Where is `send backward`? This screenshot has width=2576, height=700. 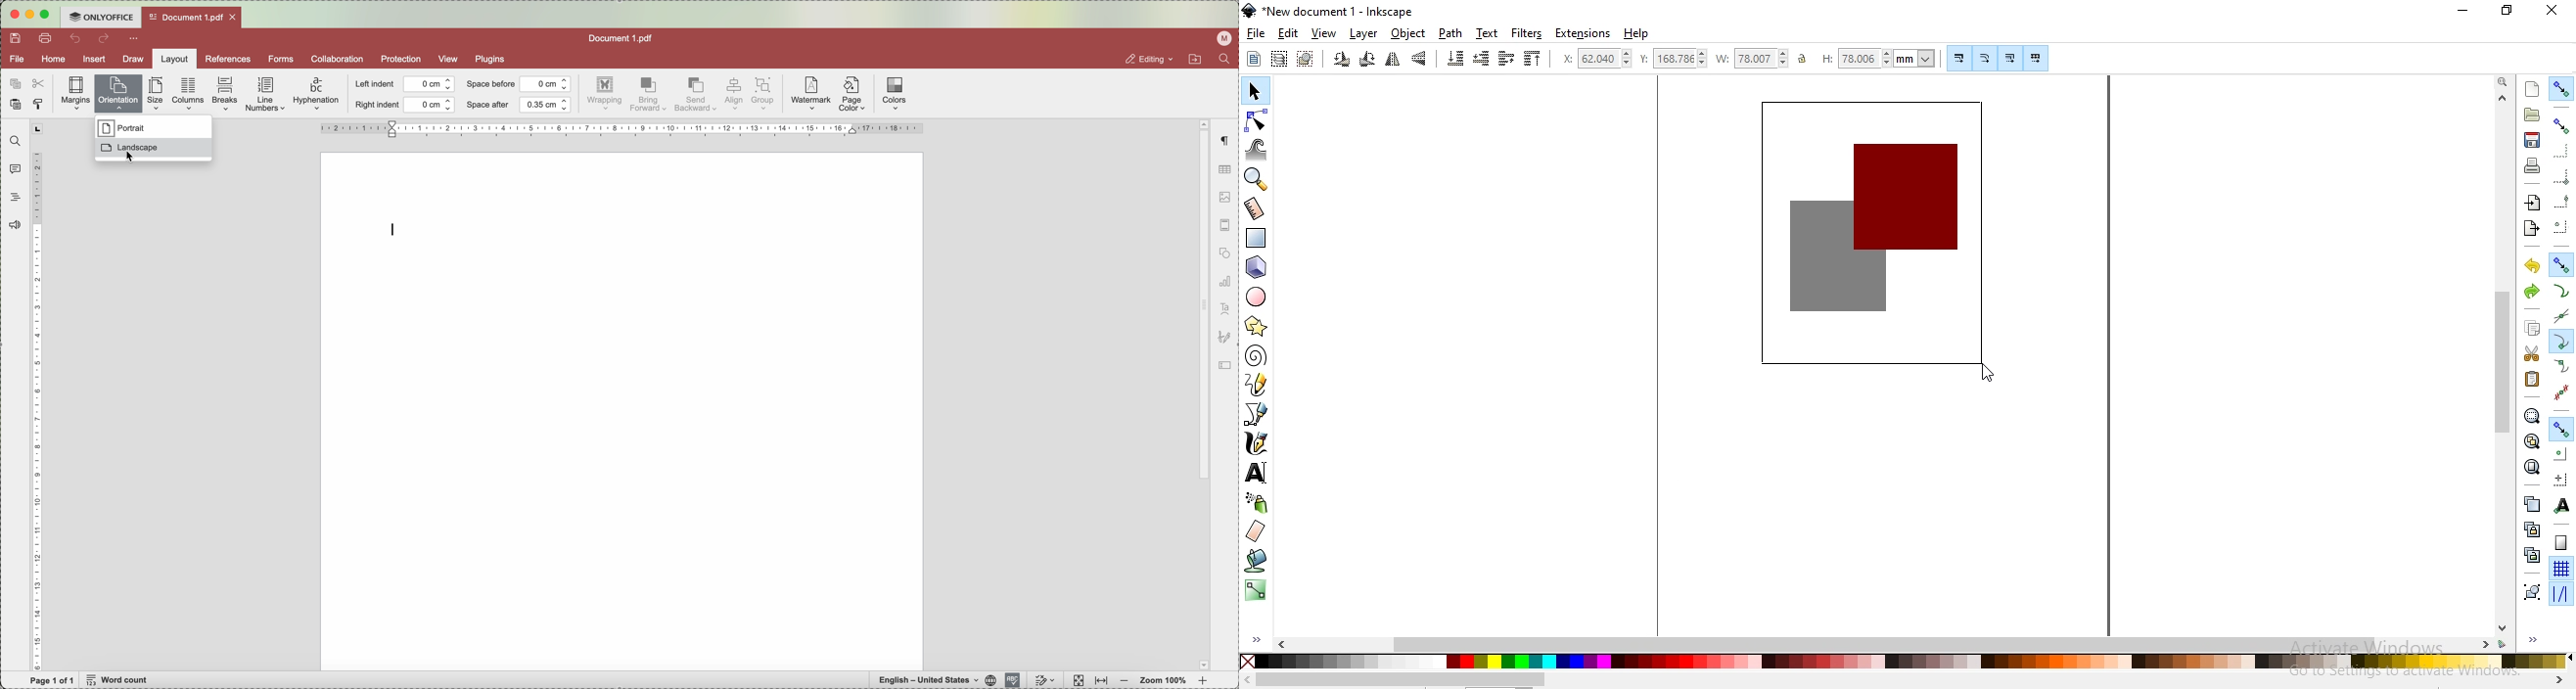 send backward is located at coordinates (695, 96).